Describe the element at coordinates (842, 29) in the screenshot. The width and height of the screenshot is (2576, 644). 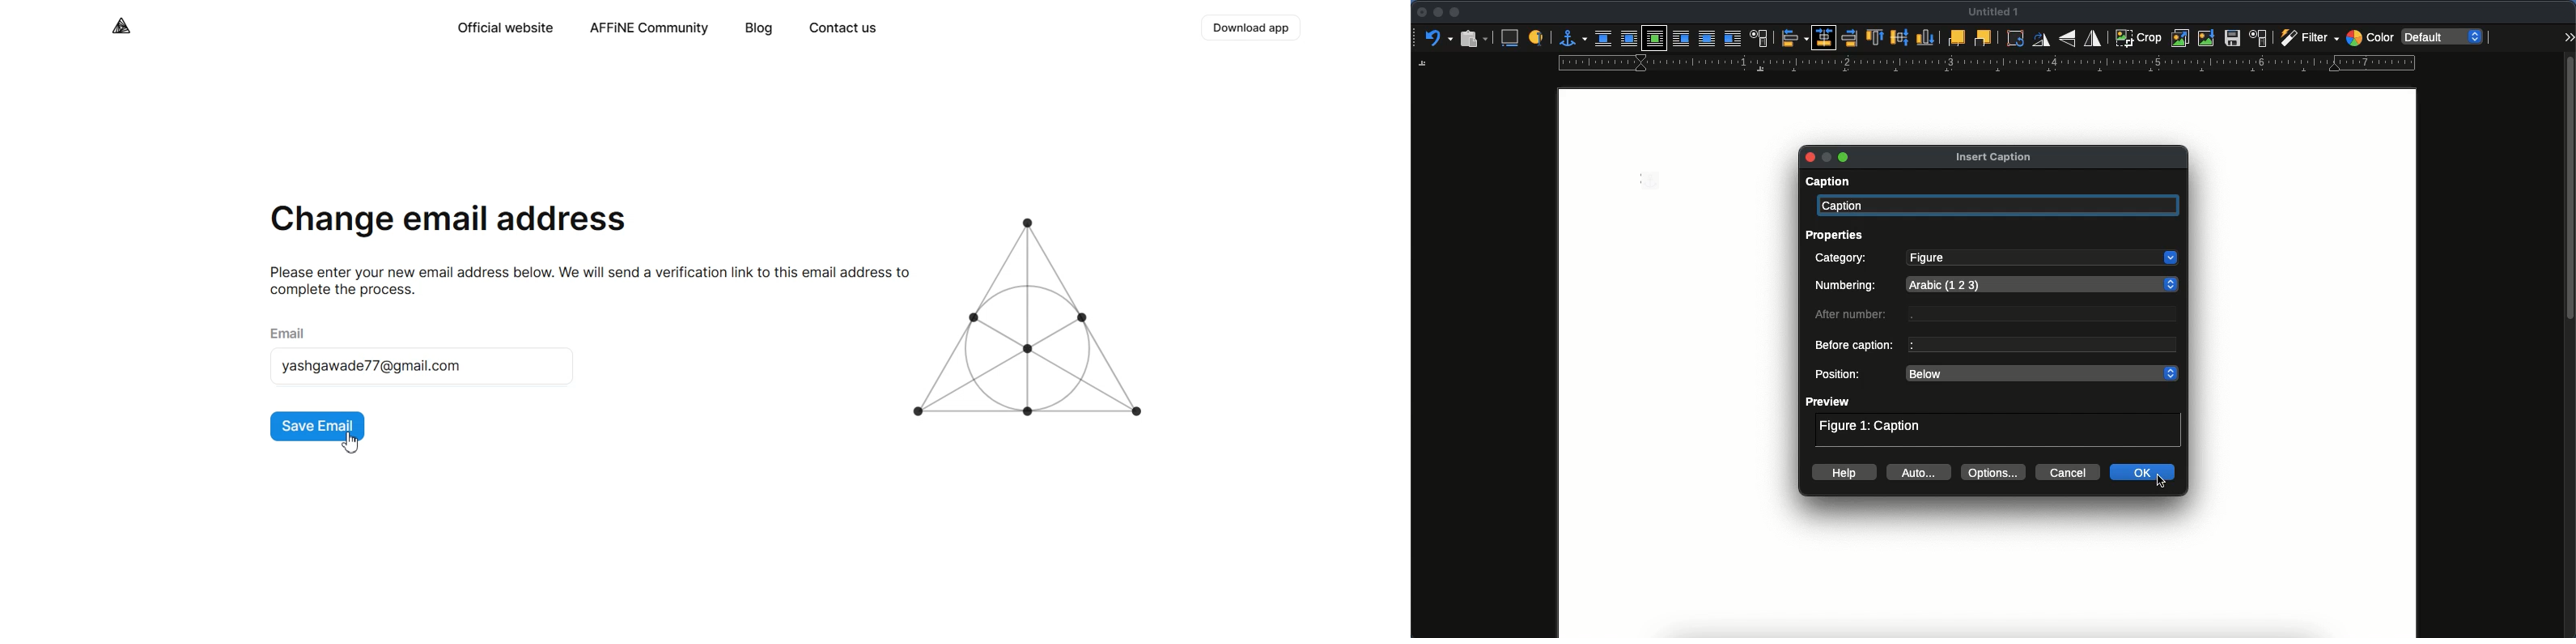
I see `Contact us` at that location.